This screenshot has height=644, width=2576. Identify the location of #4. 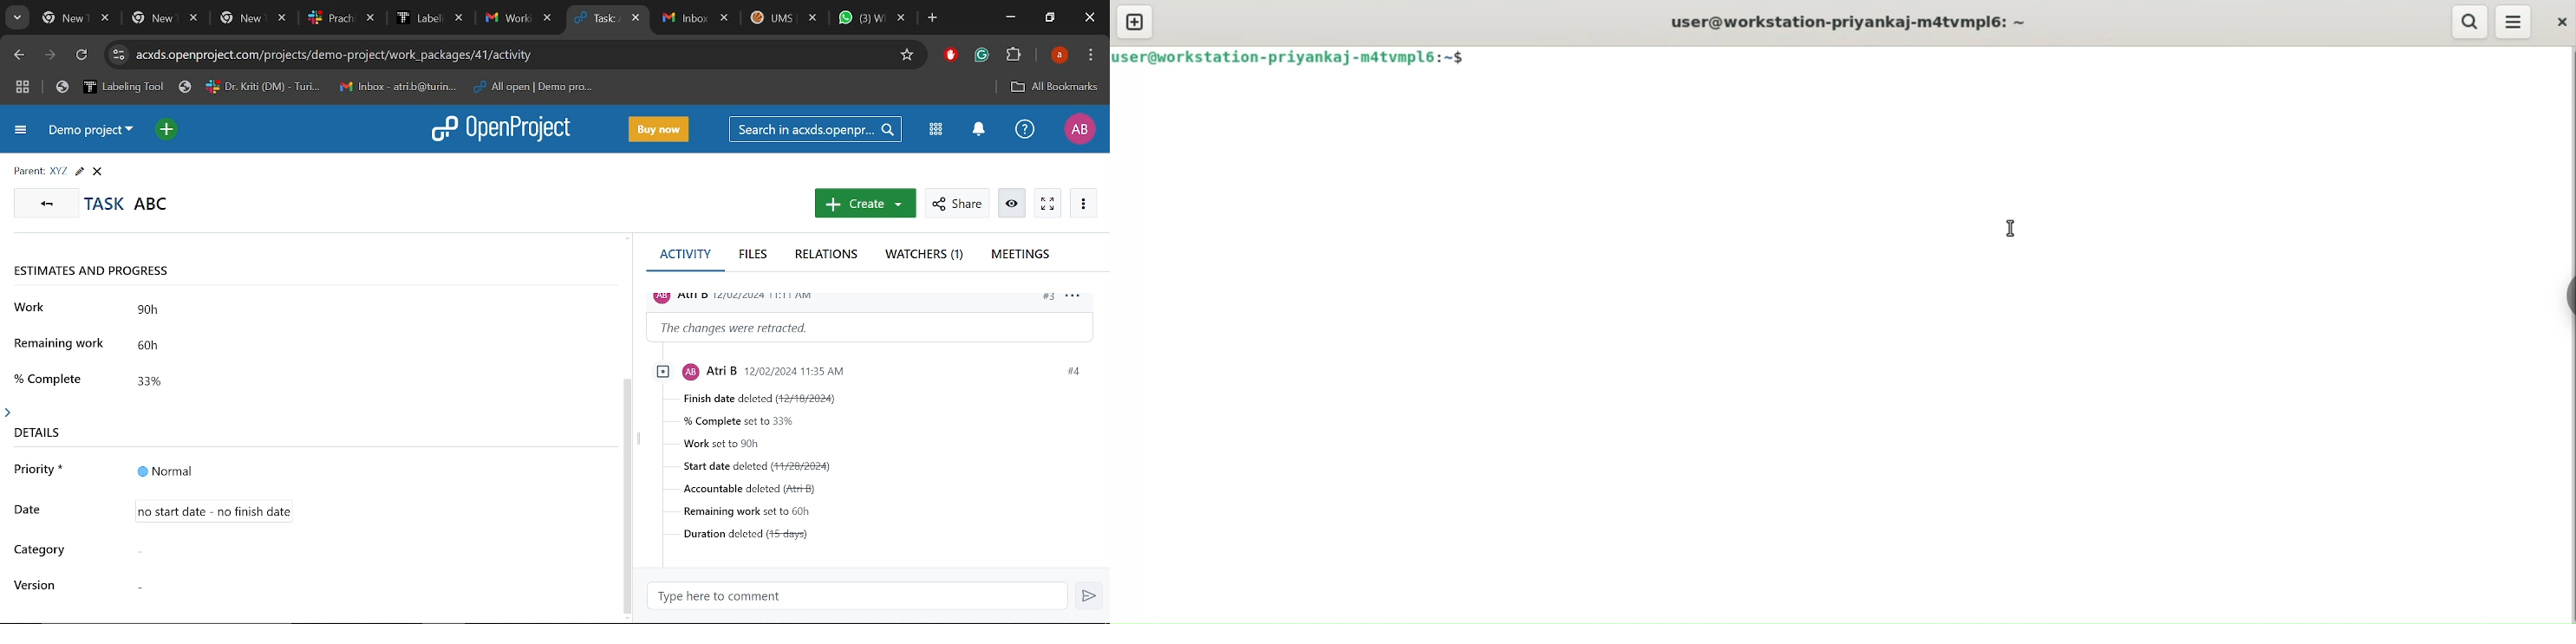
(1072, 371).